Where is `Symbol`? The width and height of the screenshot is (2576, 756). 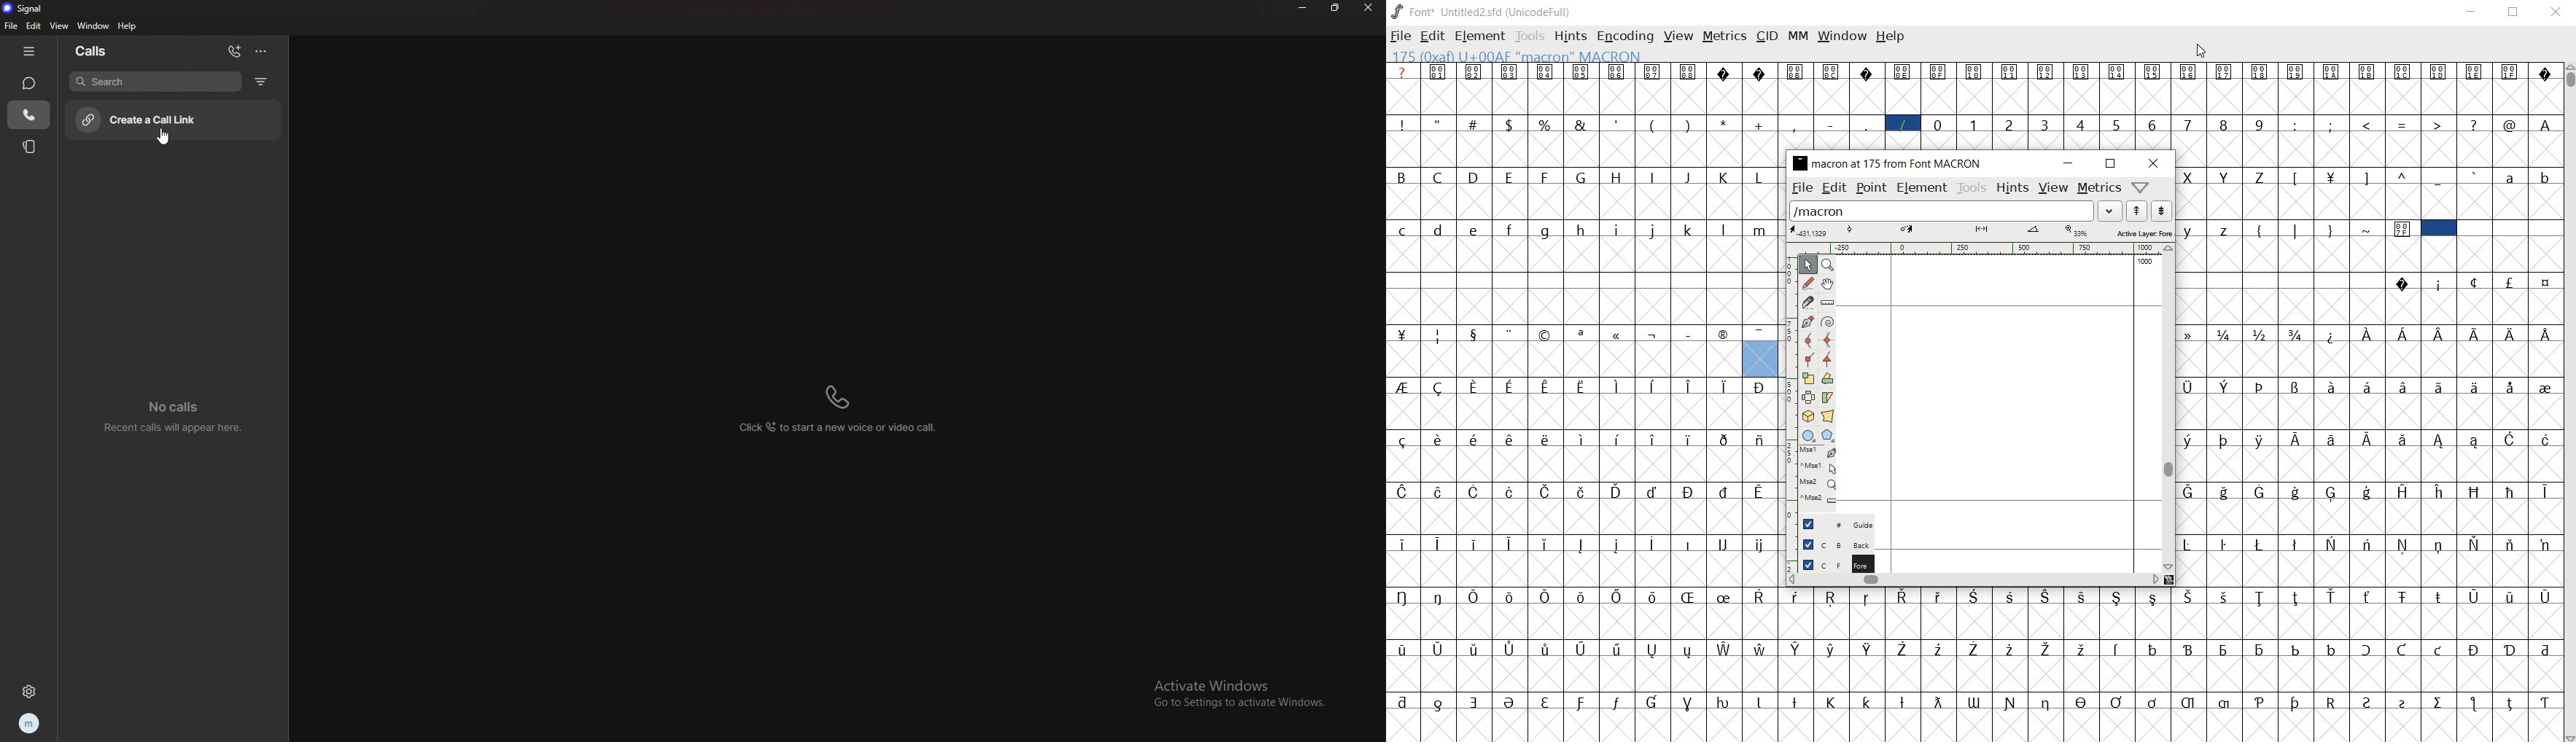 Symbol is located at coordinates (1476, 700).